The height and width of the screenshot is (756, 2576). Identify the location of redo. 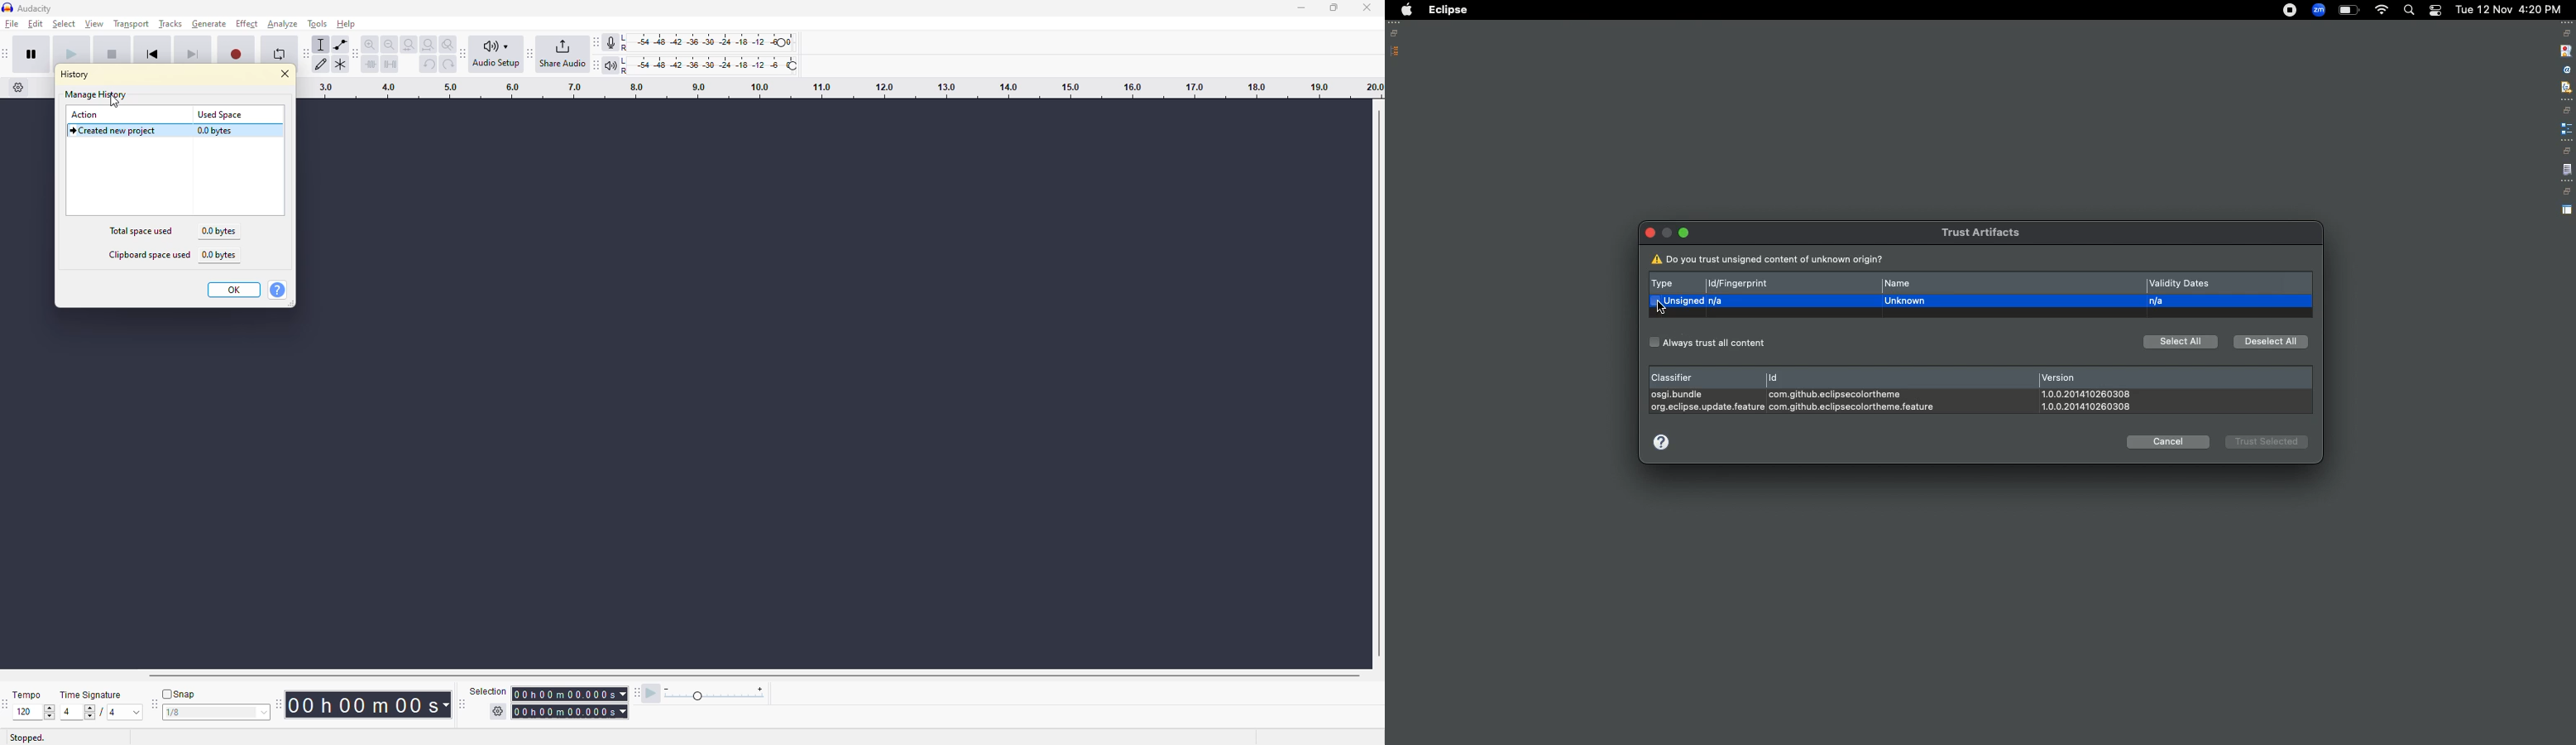
(447, 64).